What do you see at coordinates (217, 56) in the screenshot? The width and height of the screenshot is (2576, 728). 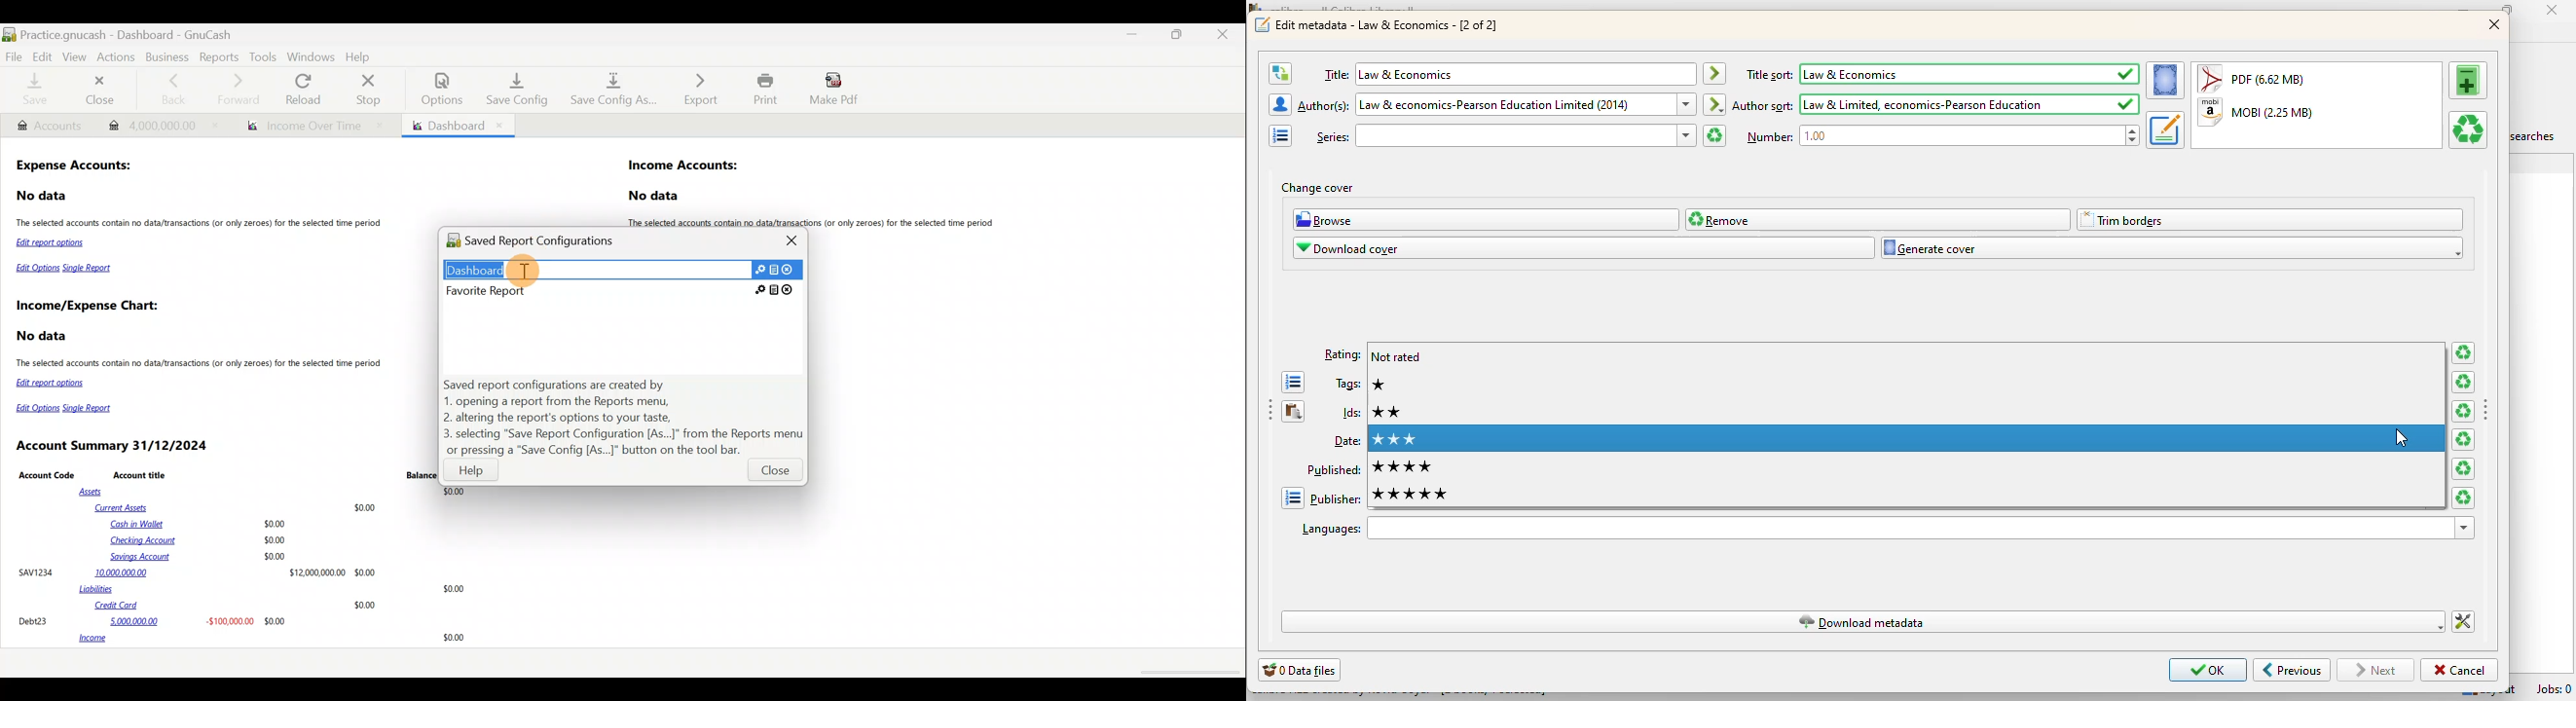 I see `Reports` at bounding box center [217, 56].